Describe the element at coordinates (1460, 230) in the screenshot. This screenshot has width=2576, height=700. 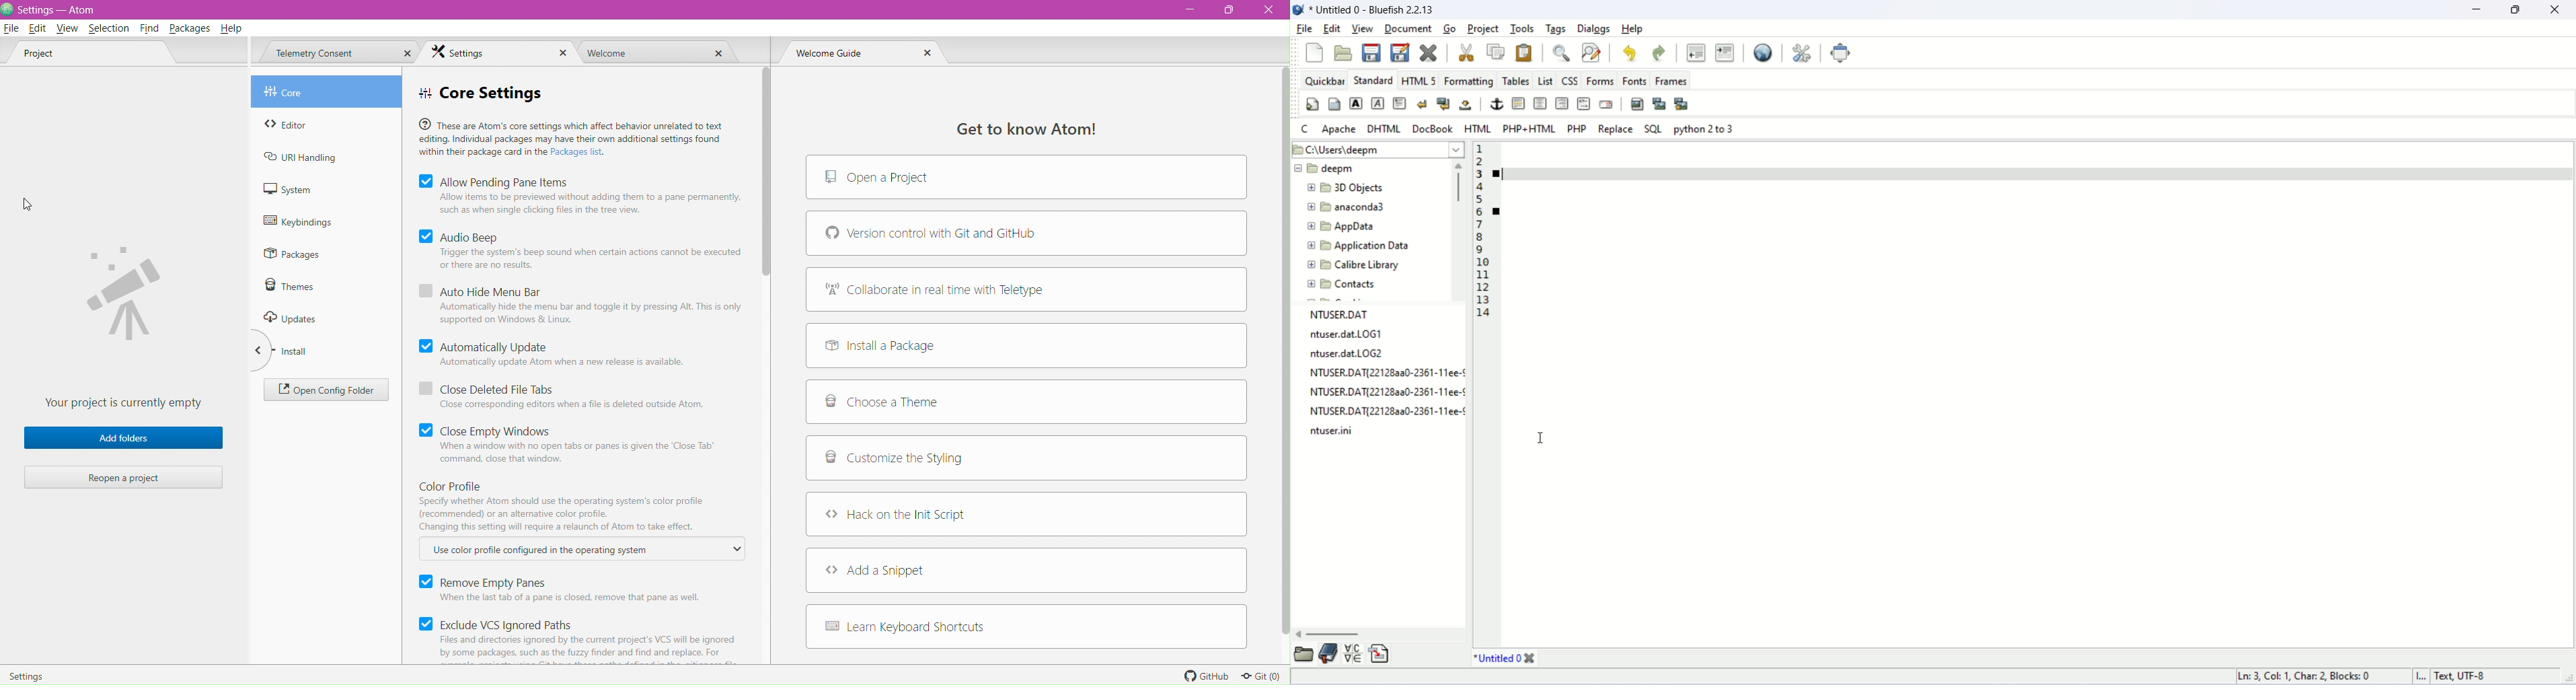
I see `scroll bar` at that location.